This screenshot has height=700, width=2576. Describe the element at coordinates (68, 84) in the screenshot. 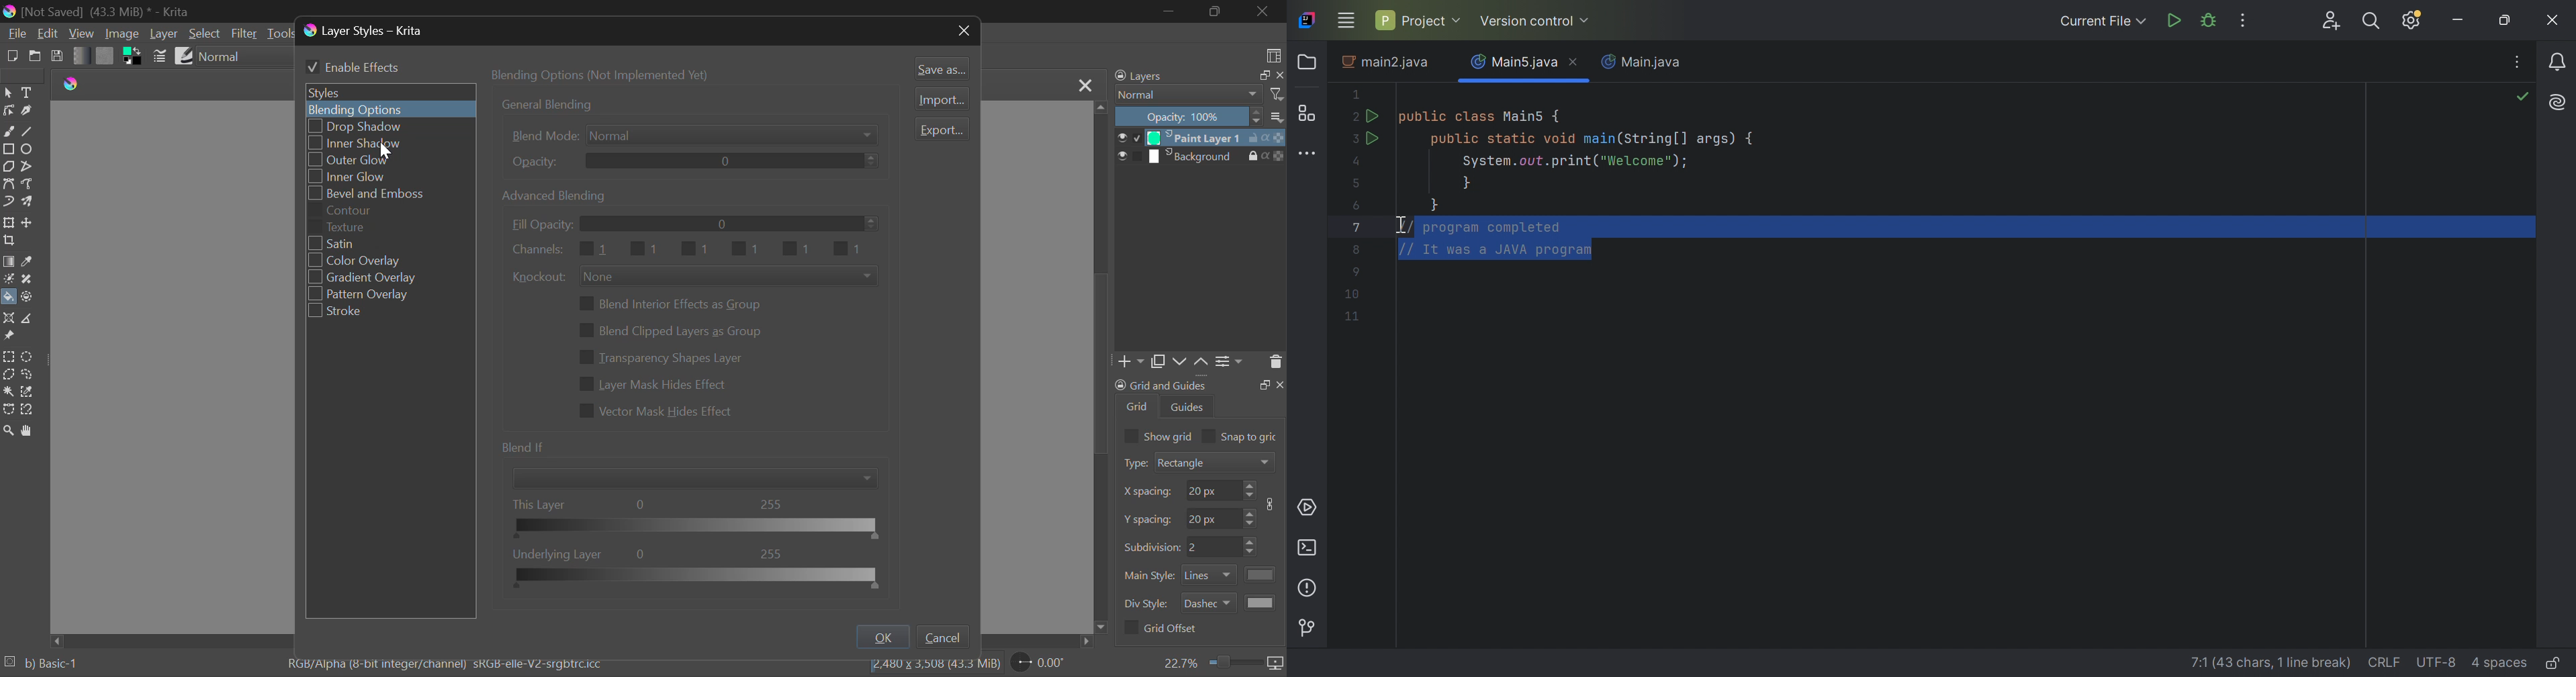

I see `logo` at that location.